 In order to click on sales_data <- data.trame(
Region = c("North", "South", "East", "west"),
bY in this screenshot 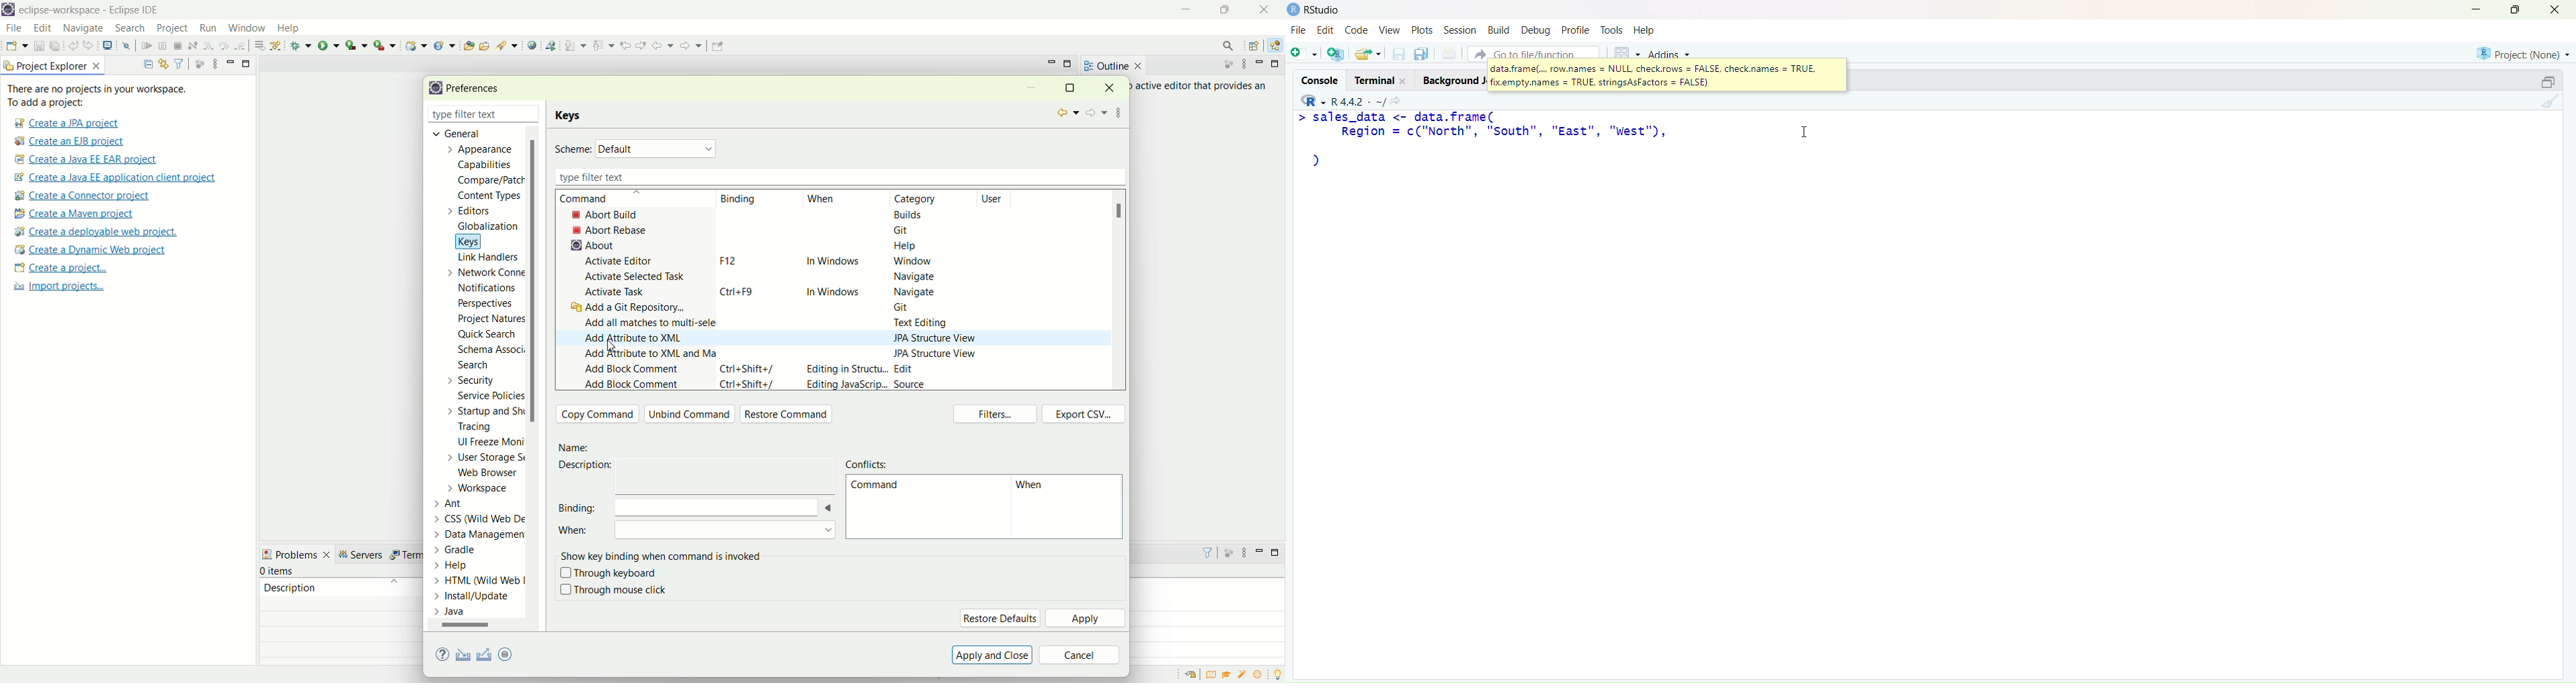, I will do `click(1494, 138)`.